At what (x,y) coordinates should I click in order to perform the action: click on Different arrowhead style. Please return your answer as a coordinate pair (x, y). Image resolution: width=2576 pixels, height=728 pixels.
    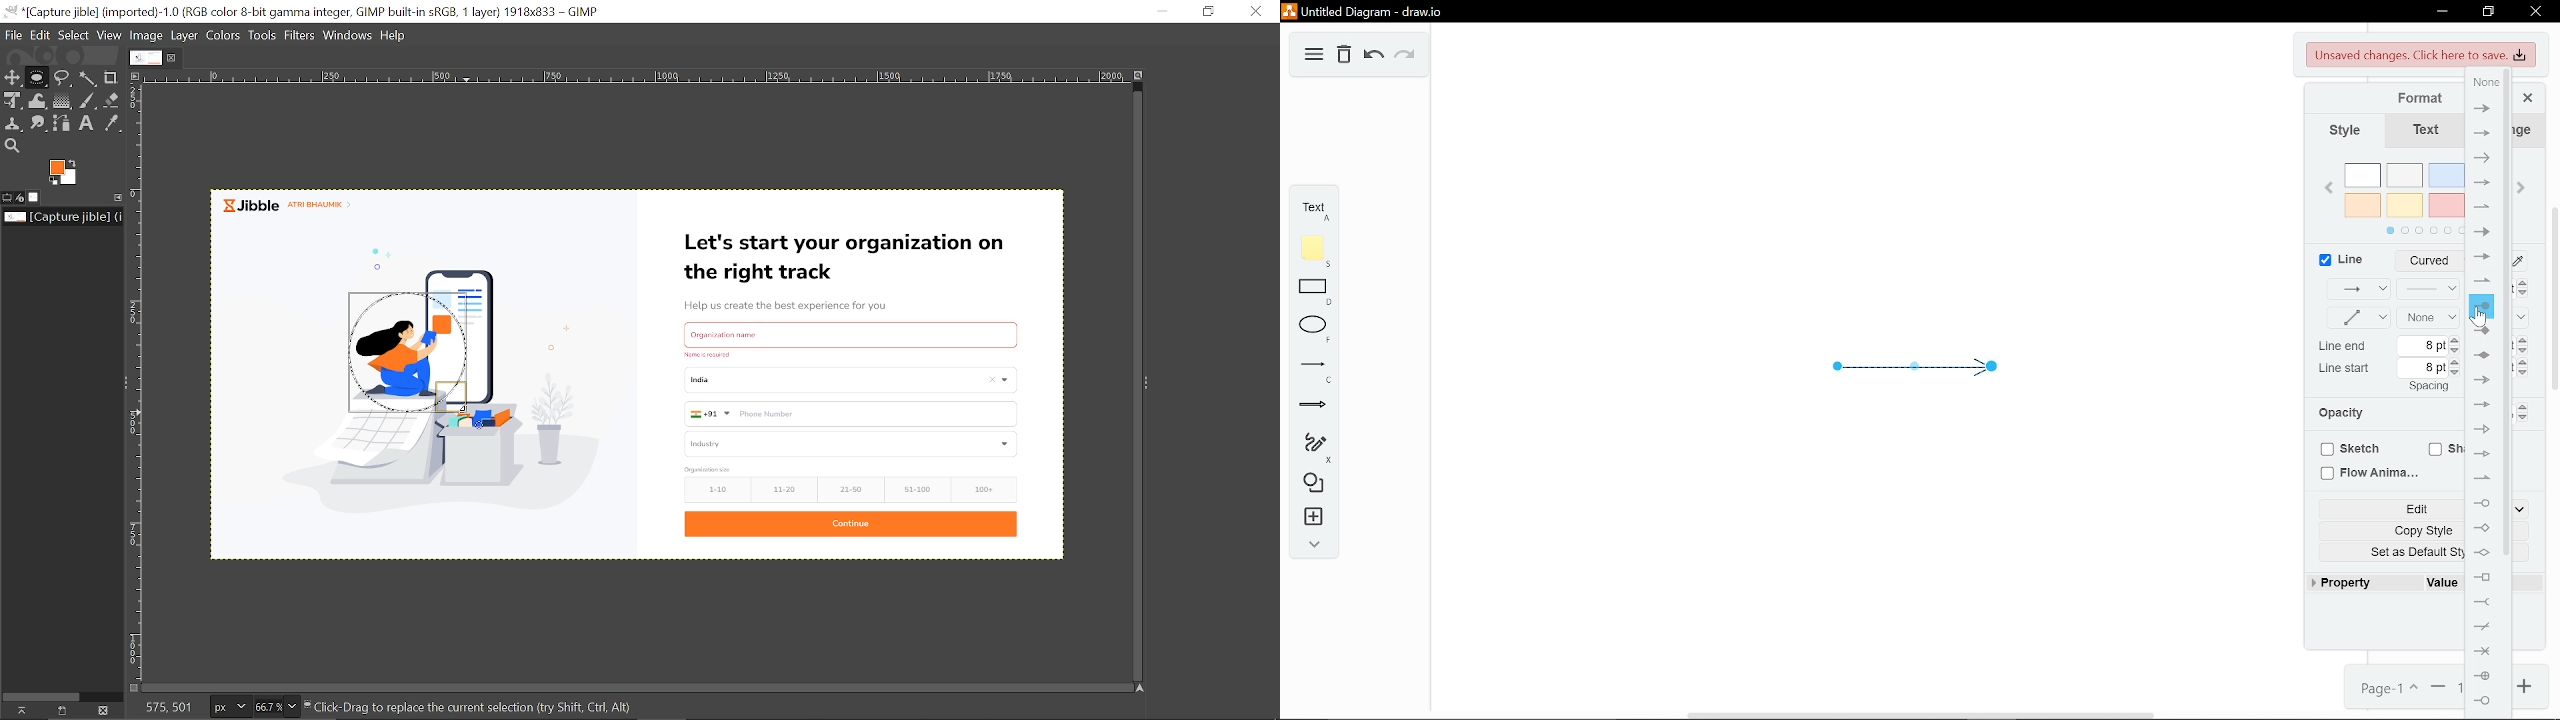
    Looking at the image, I should click on (2483, 393).